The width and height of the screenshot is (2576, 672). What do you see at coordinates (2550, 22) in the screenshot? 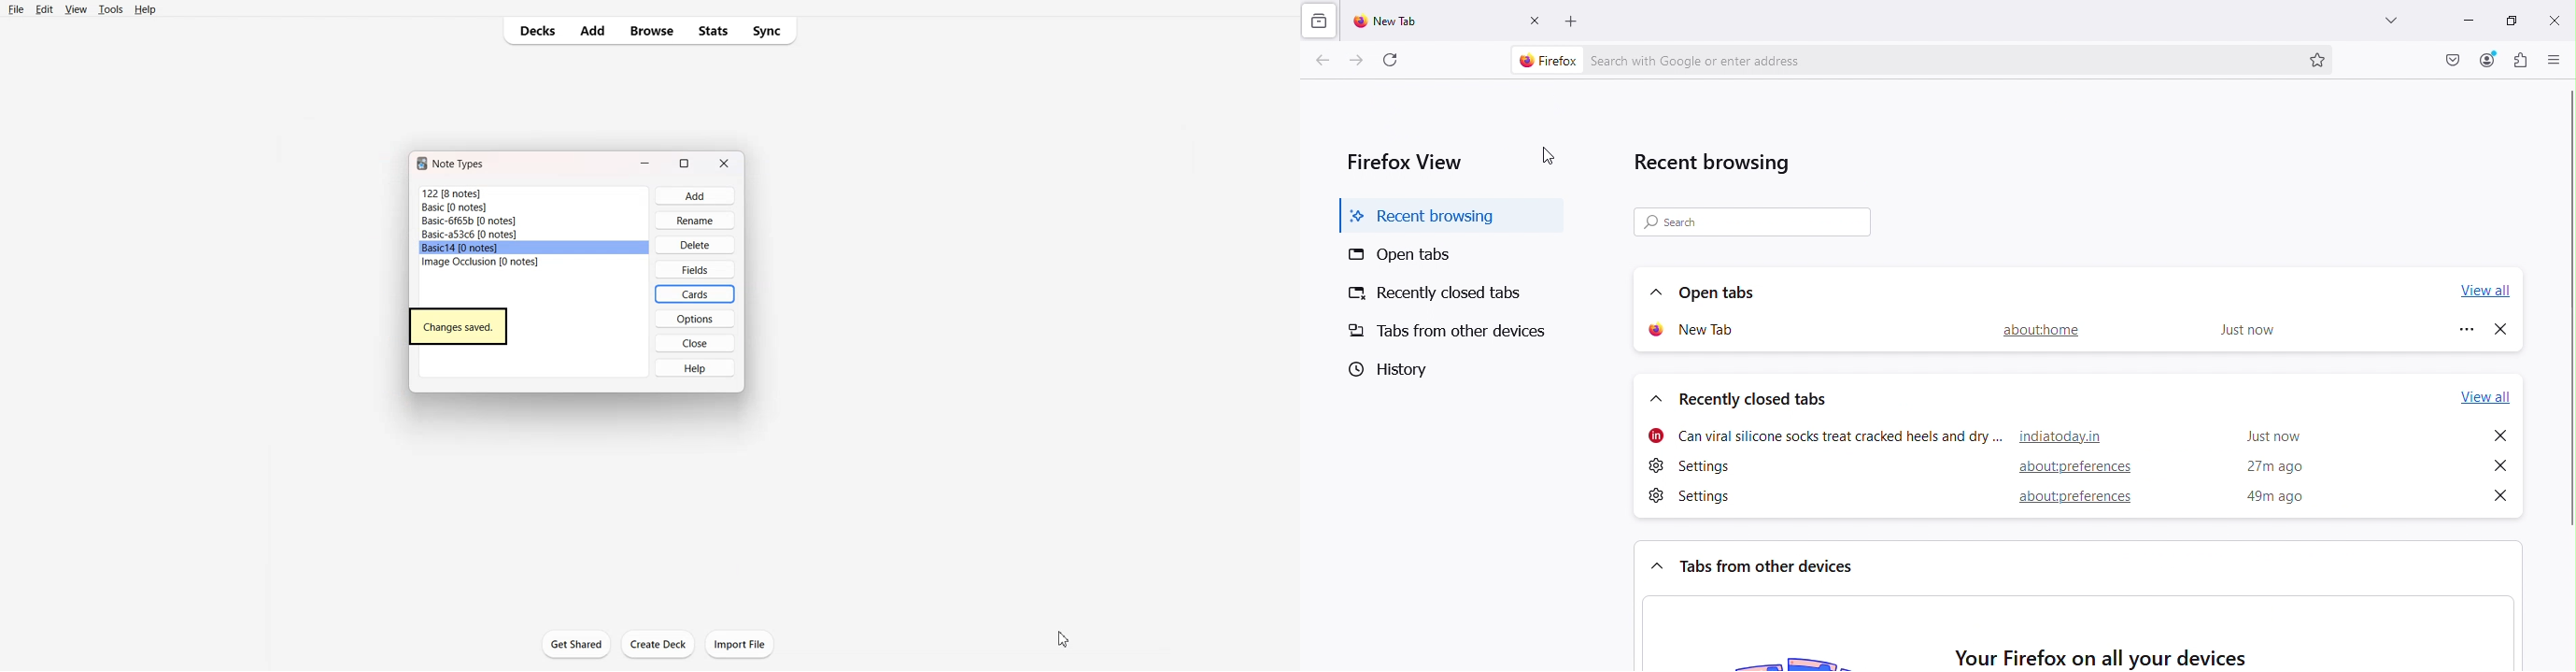
I see `close` at bounding box center [2550, 22].